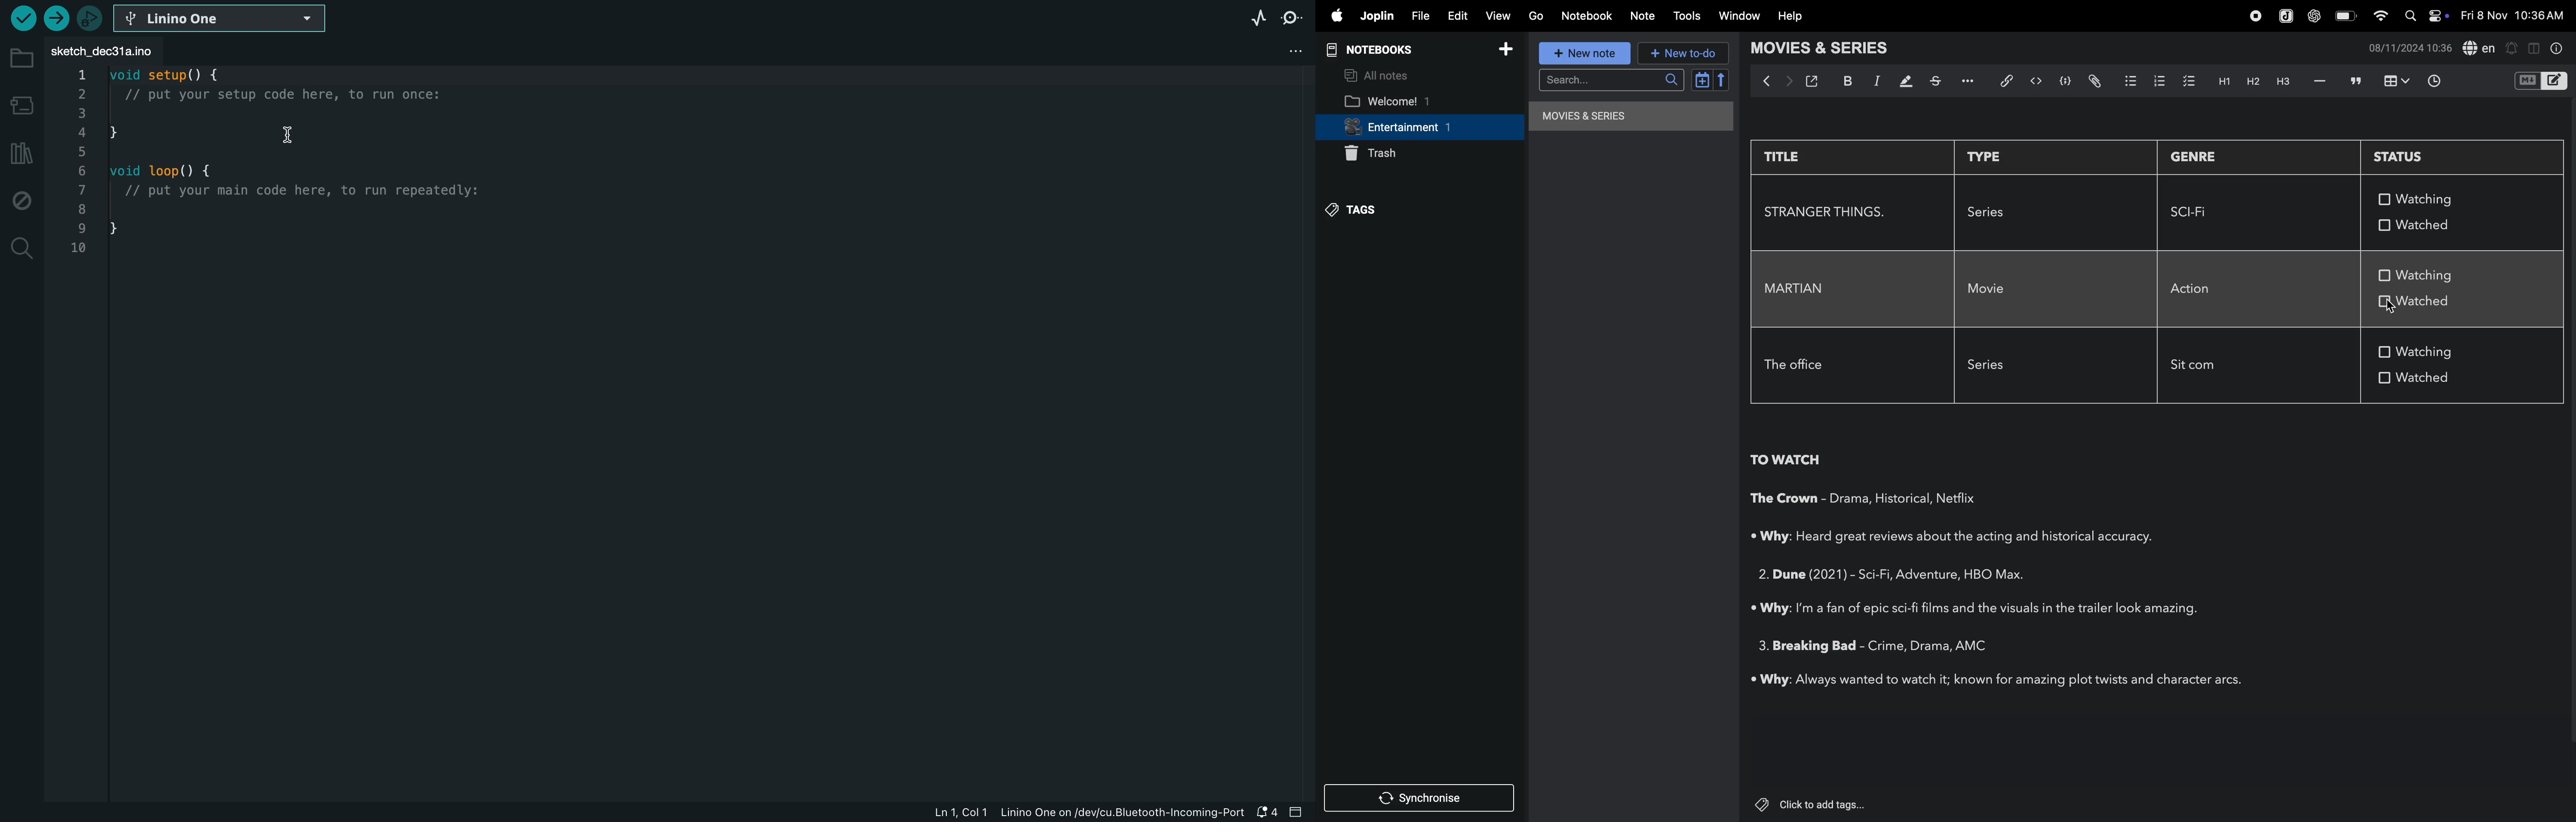  Describe the element at coordinates (1785, 500) in the screenshot. I see `title crown` at that location.